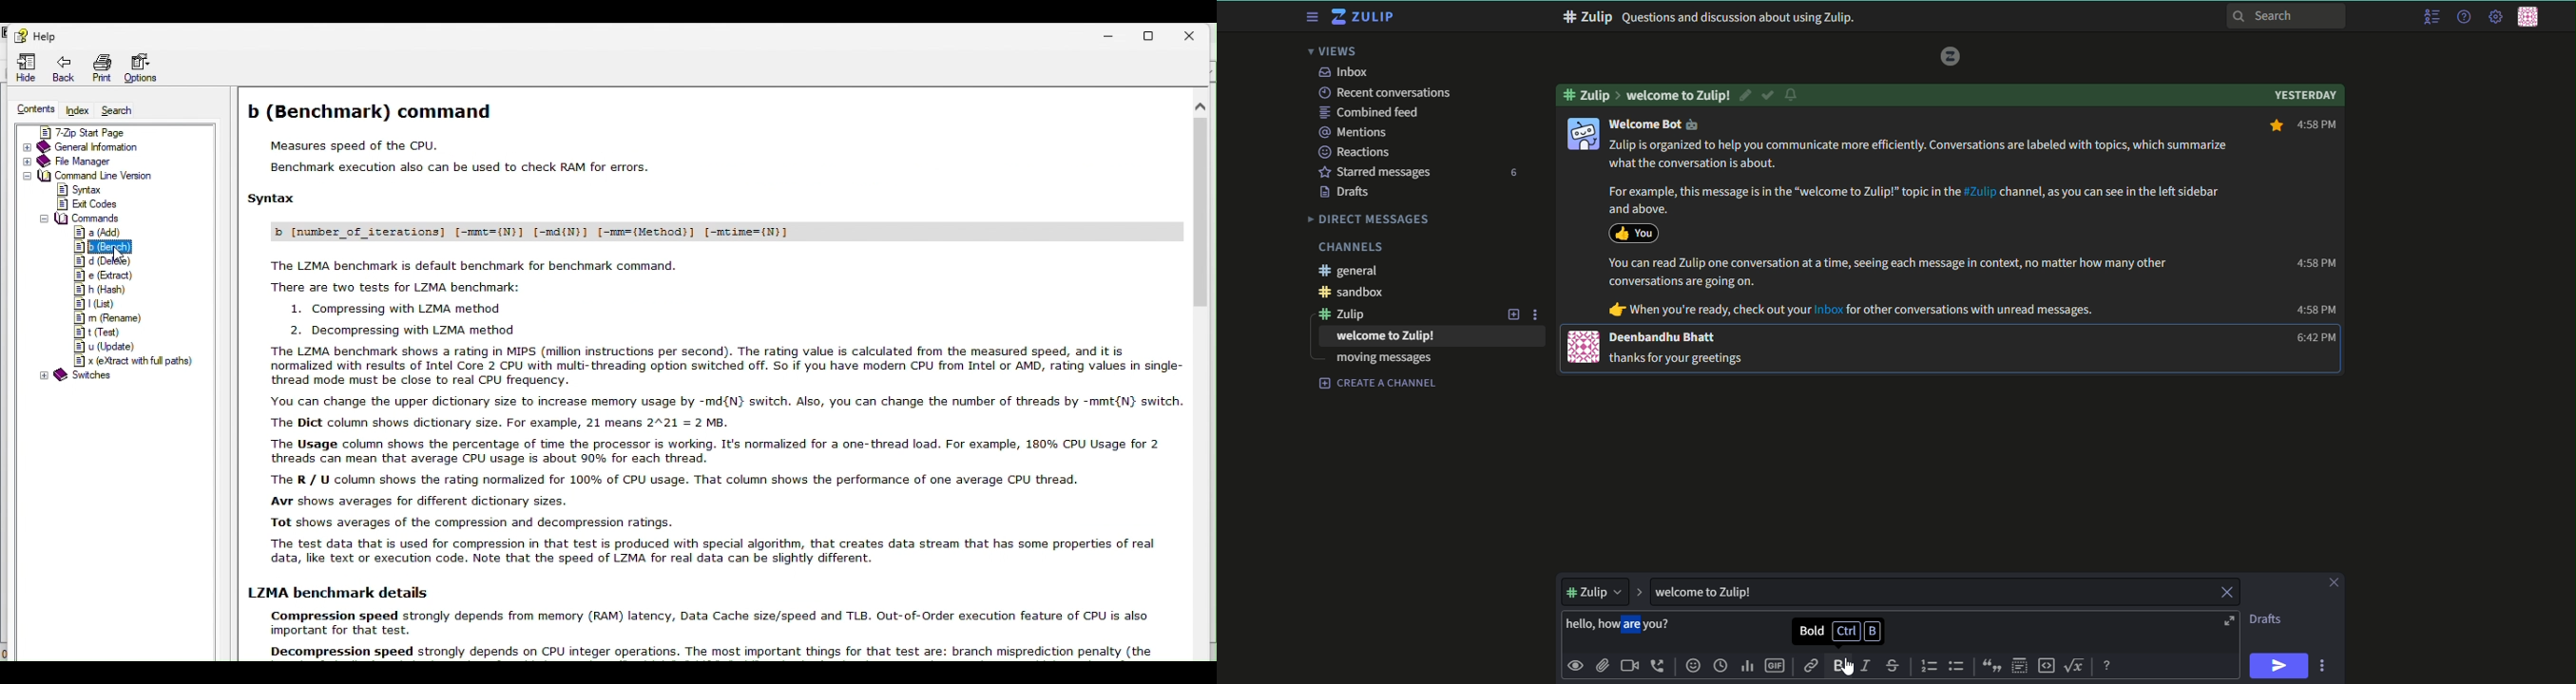 The width and height of the screenshot is (2576, 700). I want to click on text, so click(1842, 631).